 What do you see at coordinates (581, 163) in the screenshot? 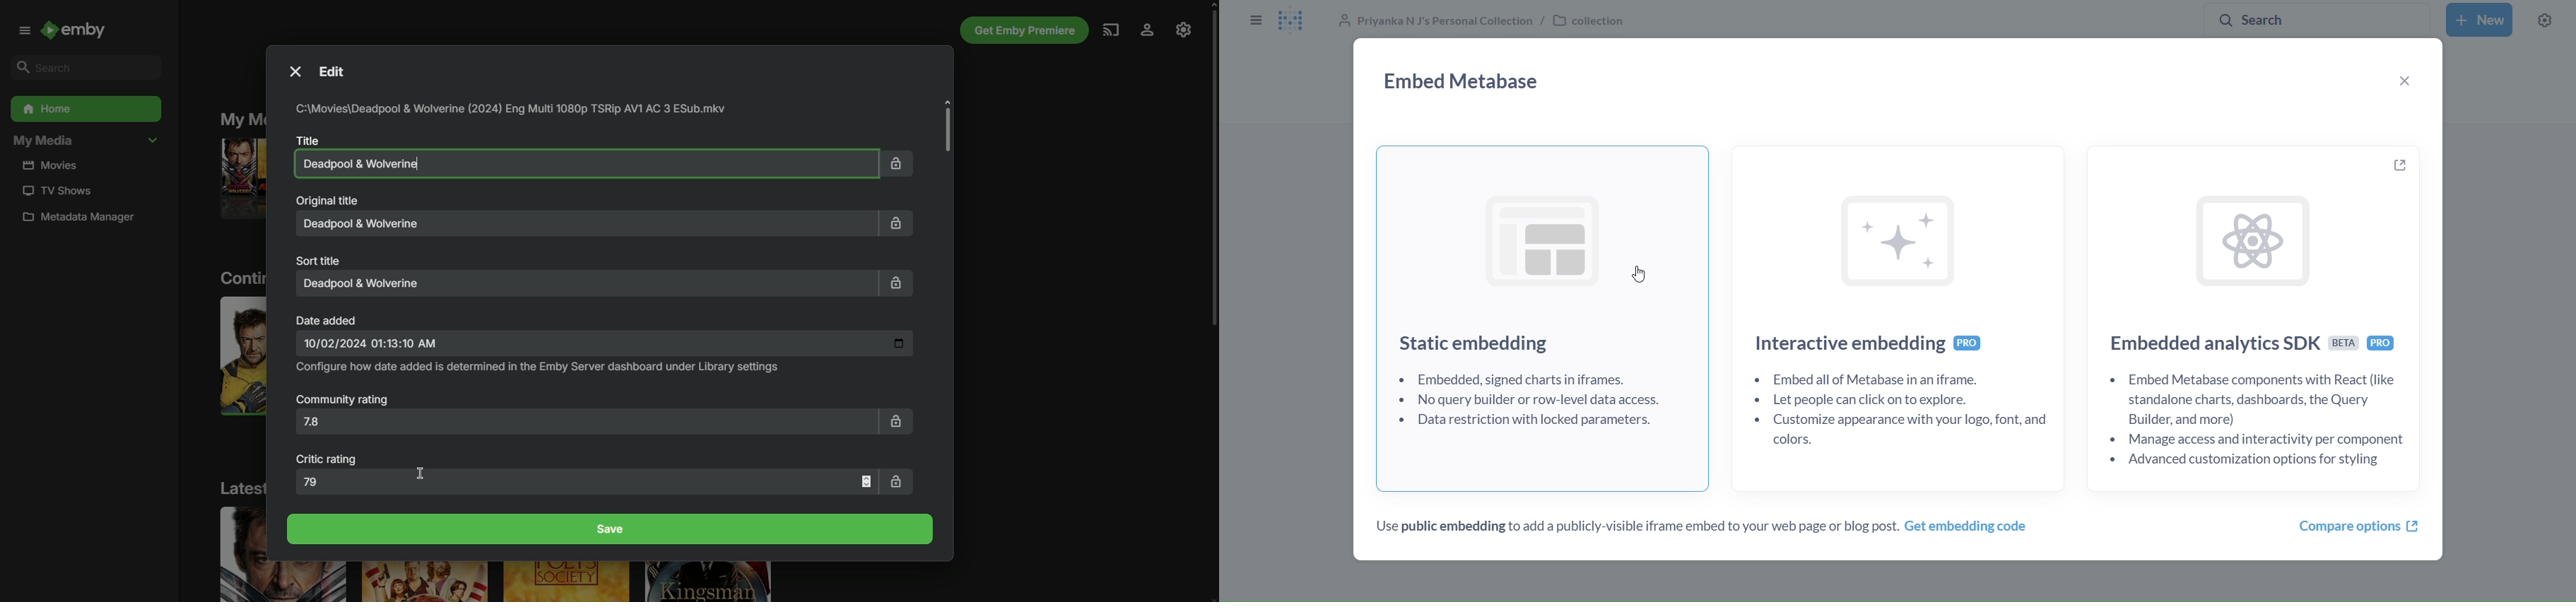
I see `Deadpool and Wolverine` at bounding box center [581, 163].